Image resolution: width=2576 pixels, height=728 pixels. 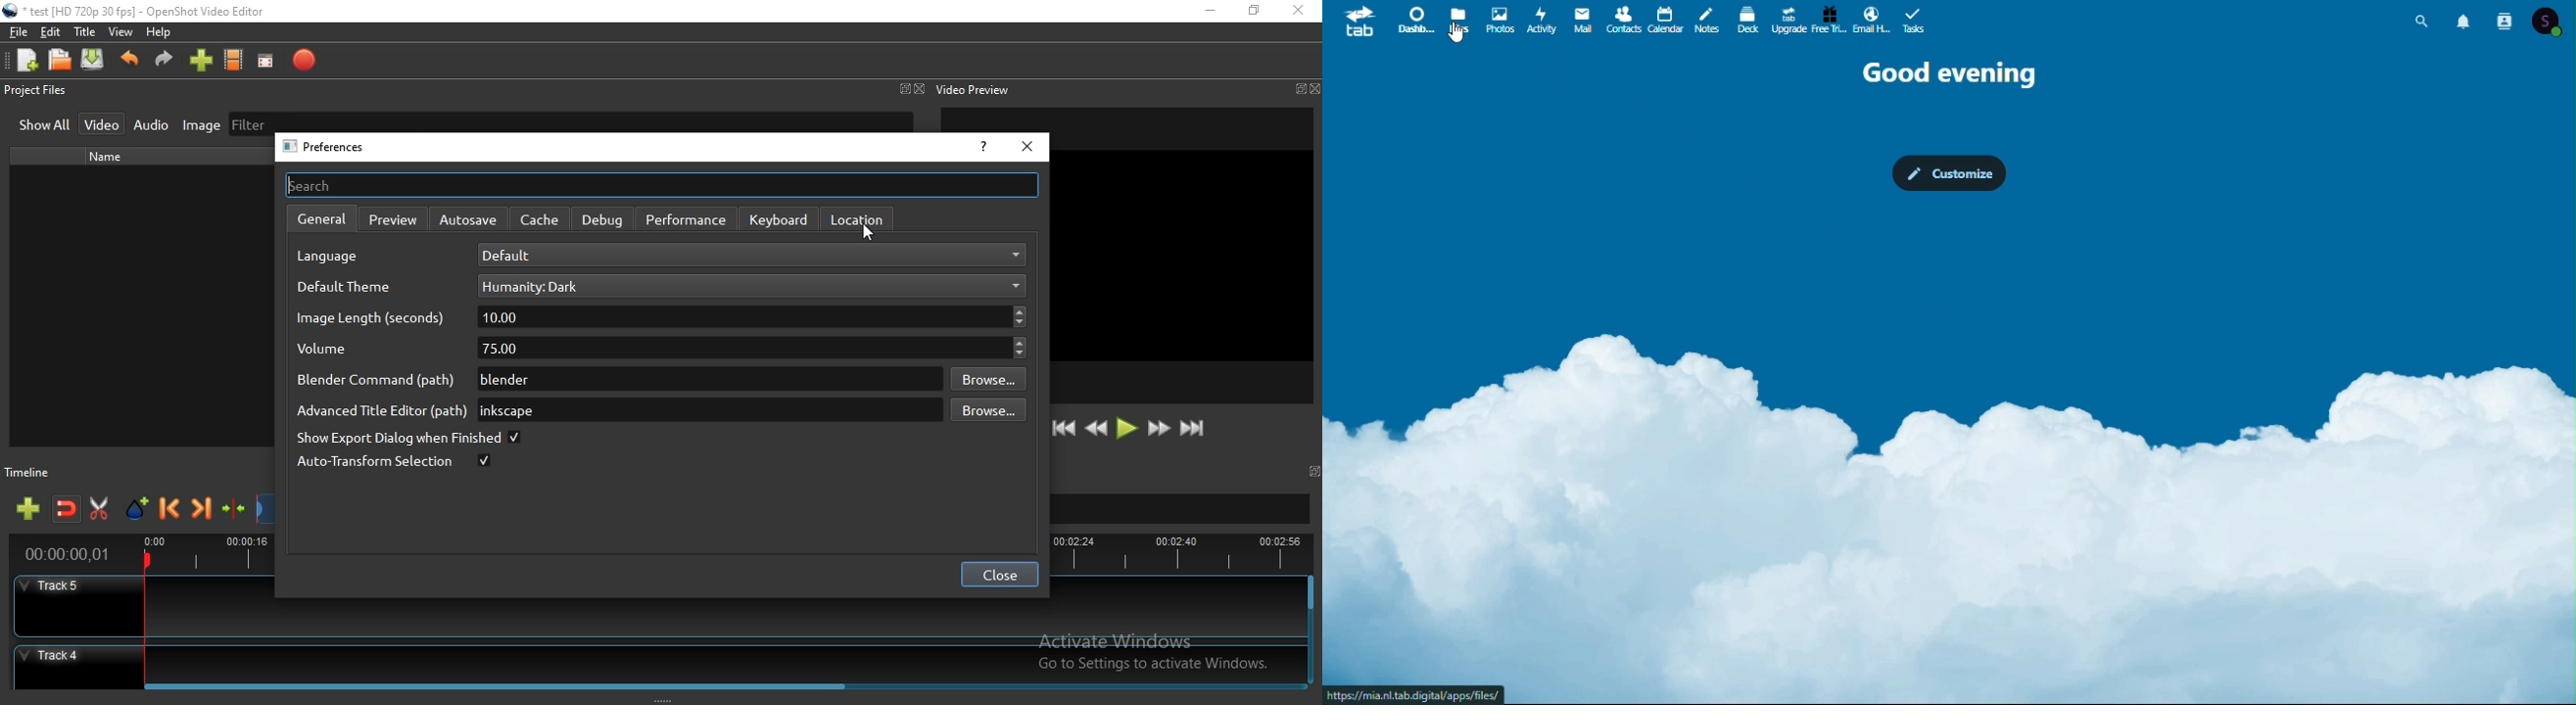 I want to click on preview, so click(x=393, y=218).